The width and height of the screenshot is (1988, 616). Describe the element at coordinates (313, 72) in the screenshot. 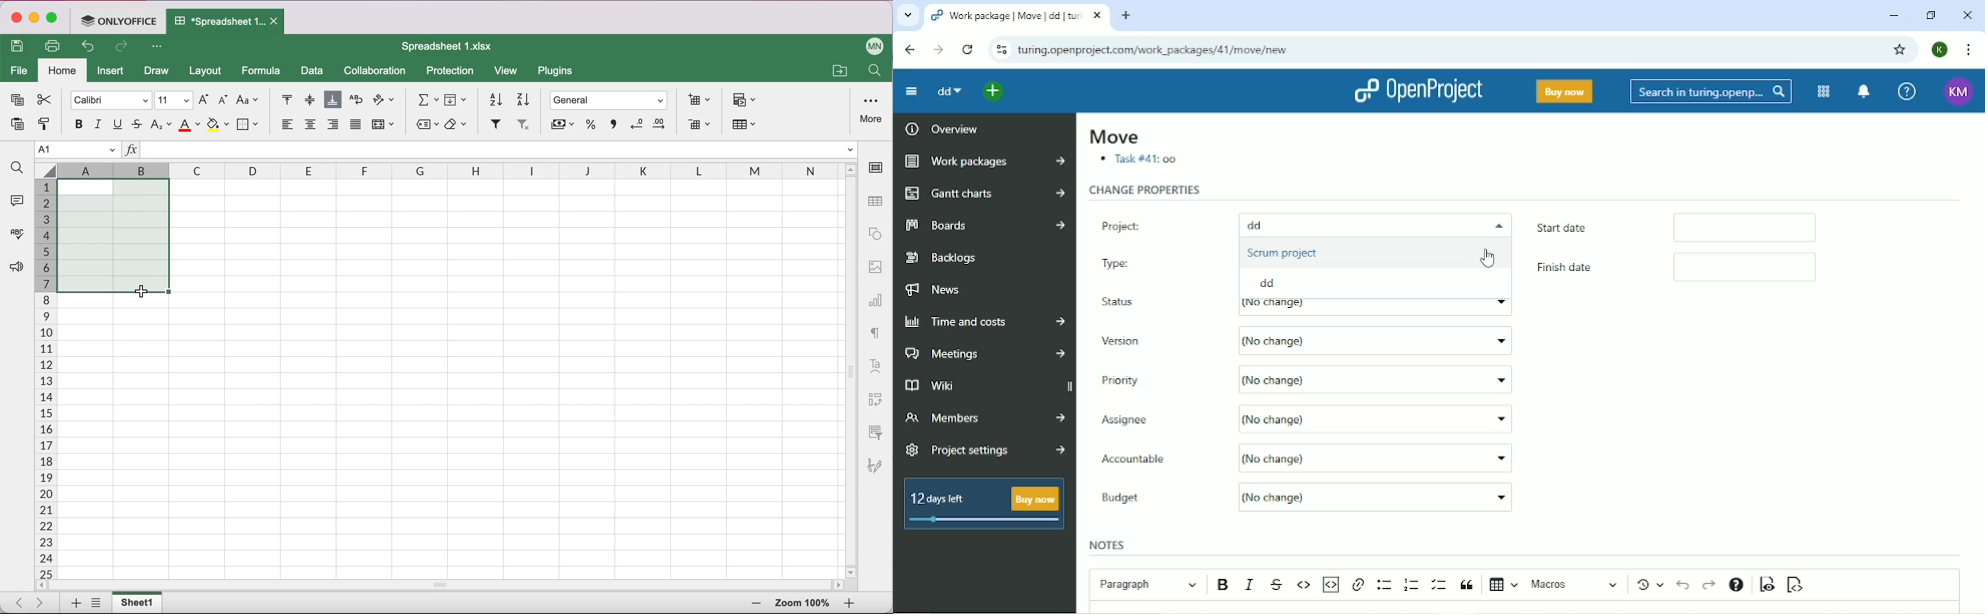

I see `data` at that location.